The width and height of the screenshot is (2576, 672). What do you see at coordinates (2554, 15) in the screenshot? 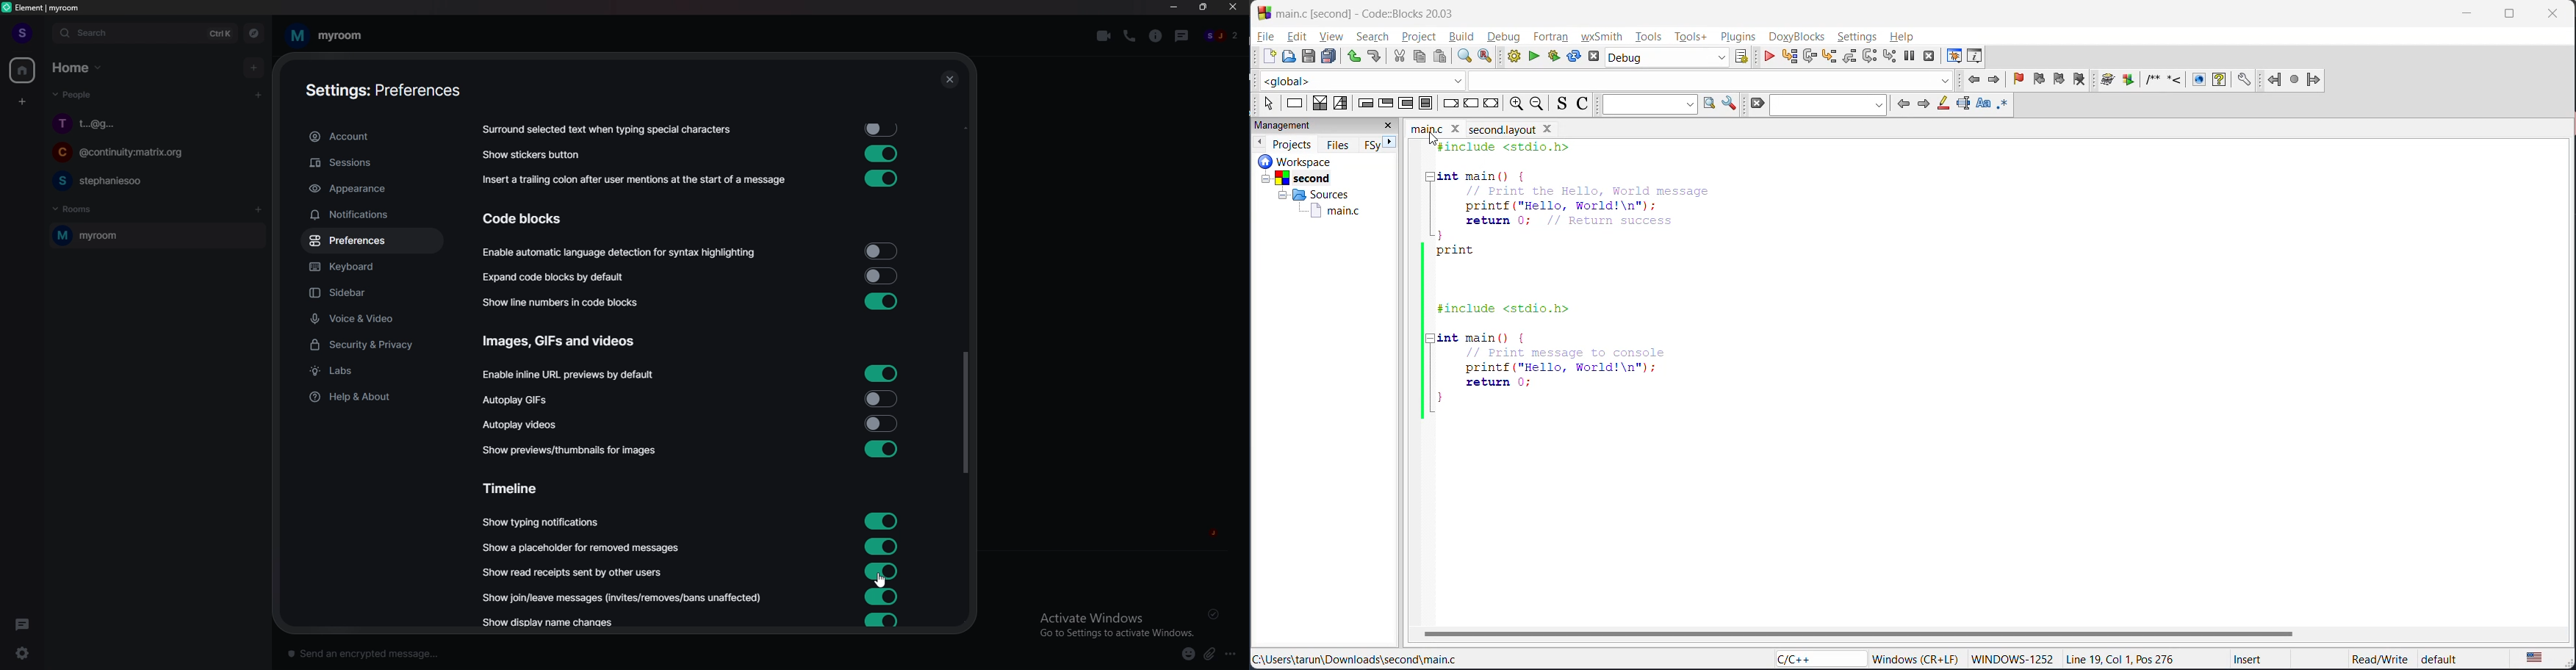
I see `close` at bounding box center [2554, 15].